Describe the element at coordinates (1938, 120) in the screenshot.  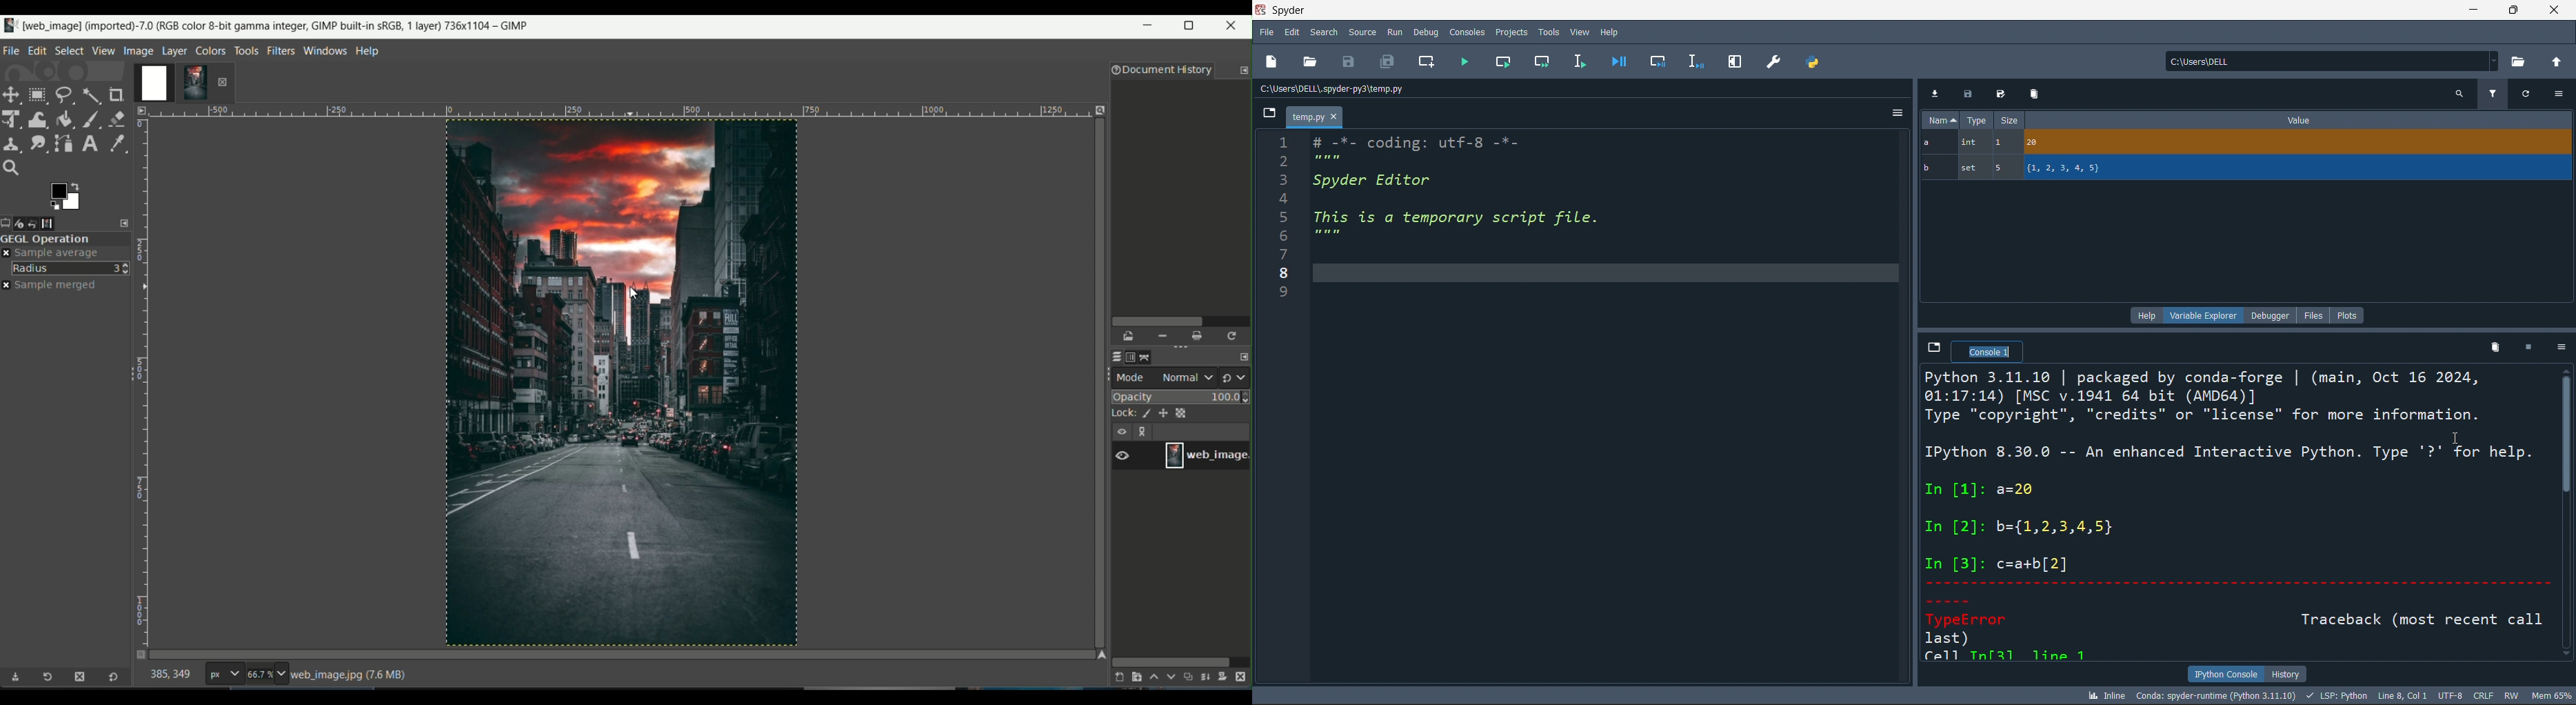
I see `name` at that location.